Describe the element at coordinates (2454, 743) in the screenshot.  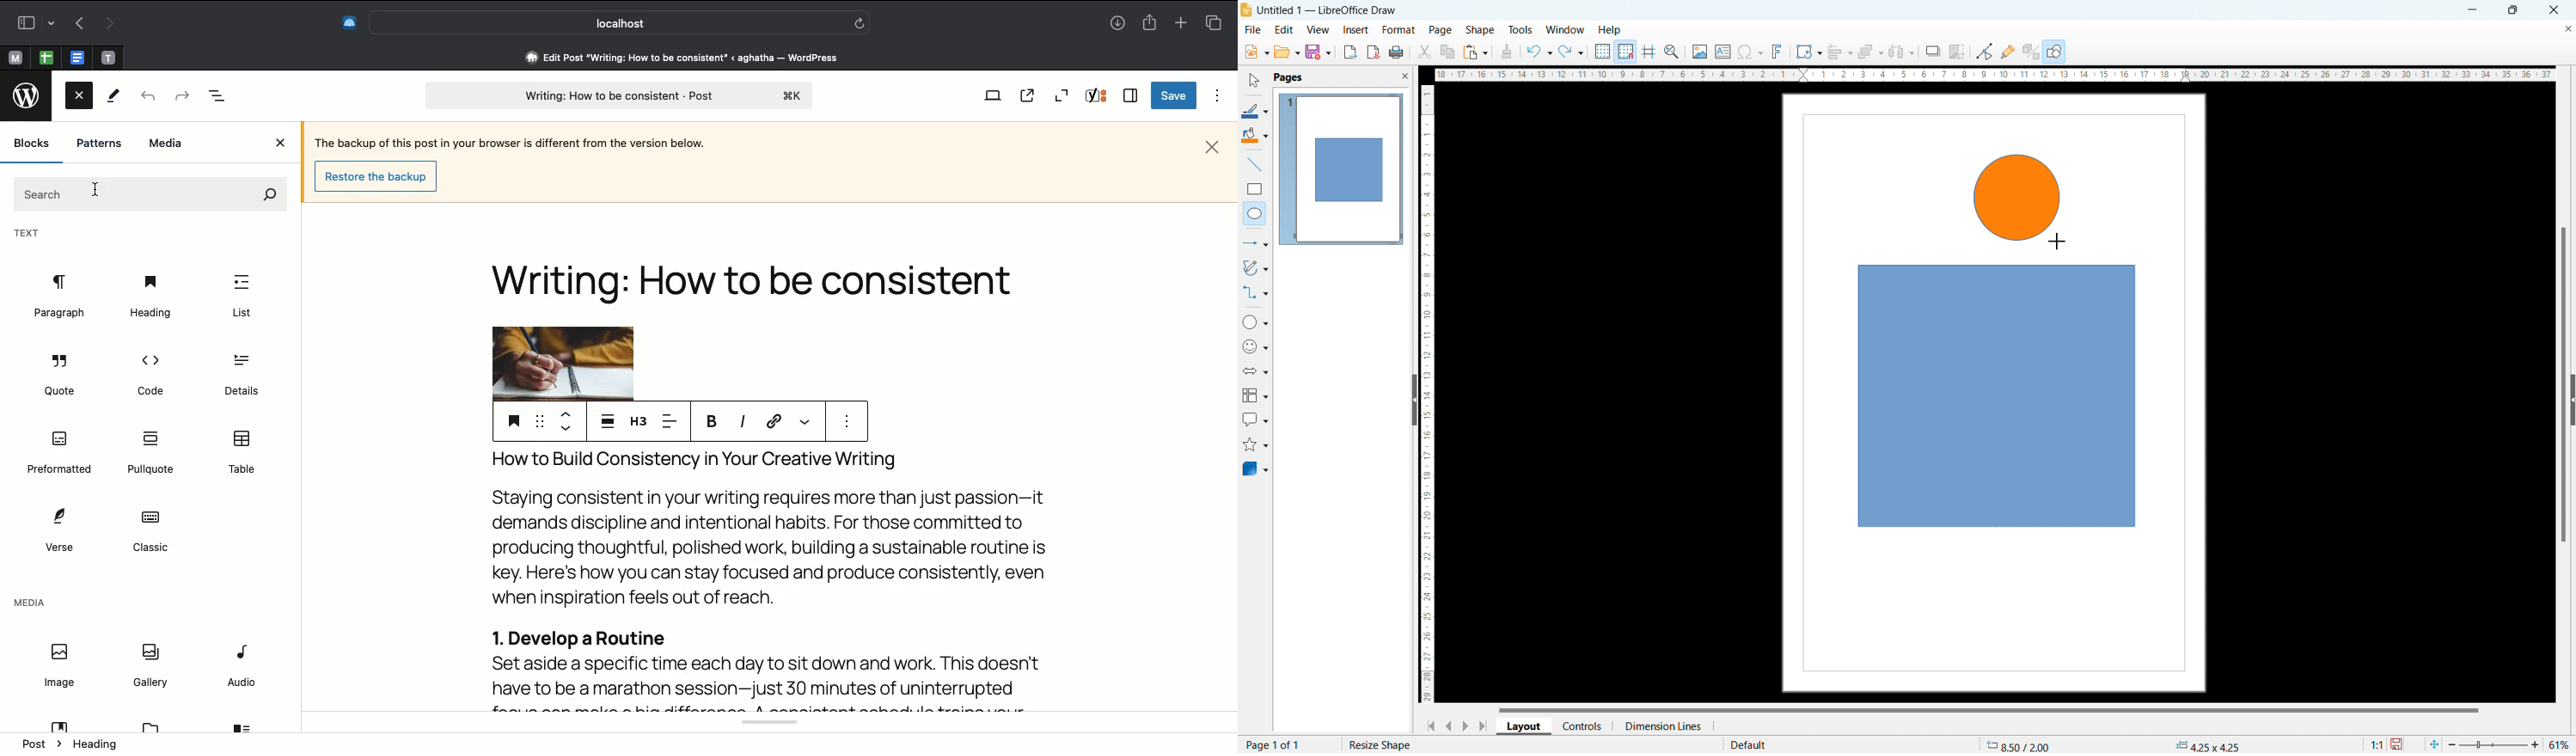
I see `zoom i=out` at that location.